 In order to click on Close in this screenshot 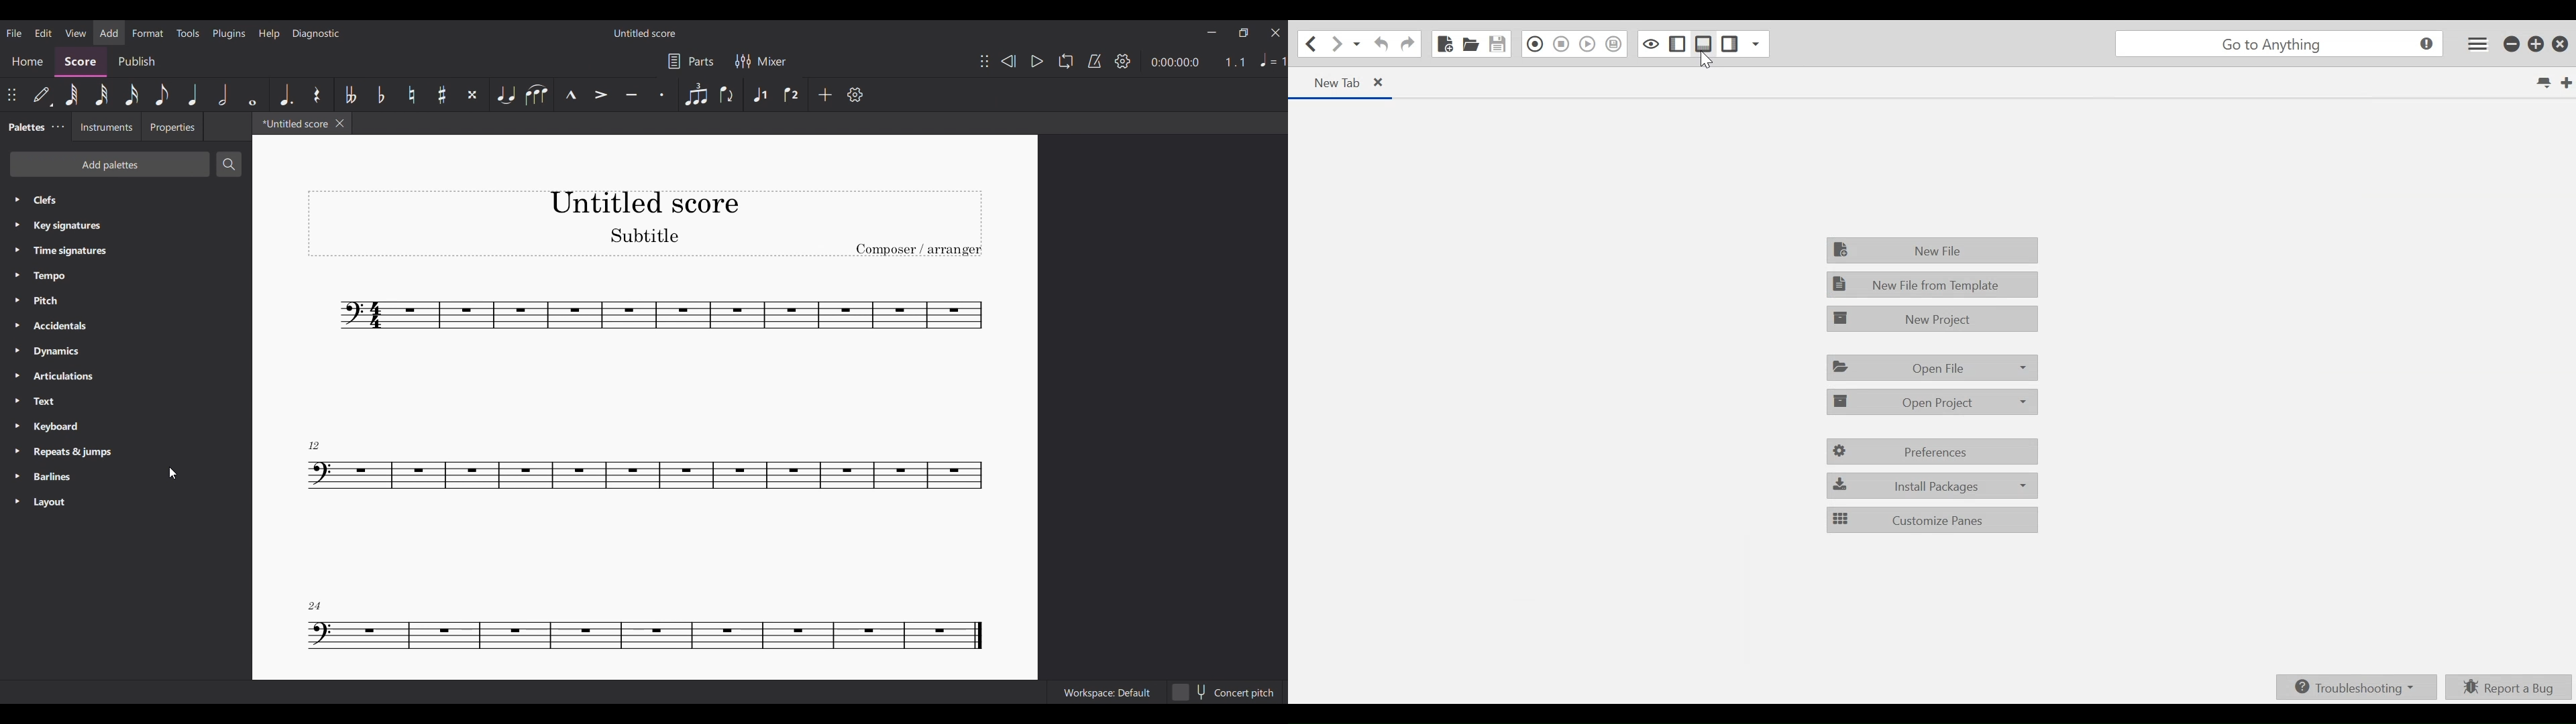, I will do `click(2559, 44)`.